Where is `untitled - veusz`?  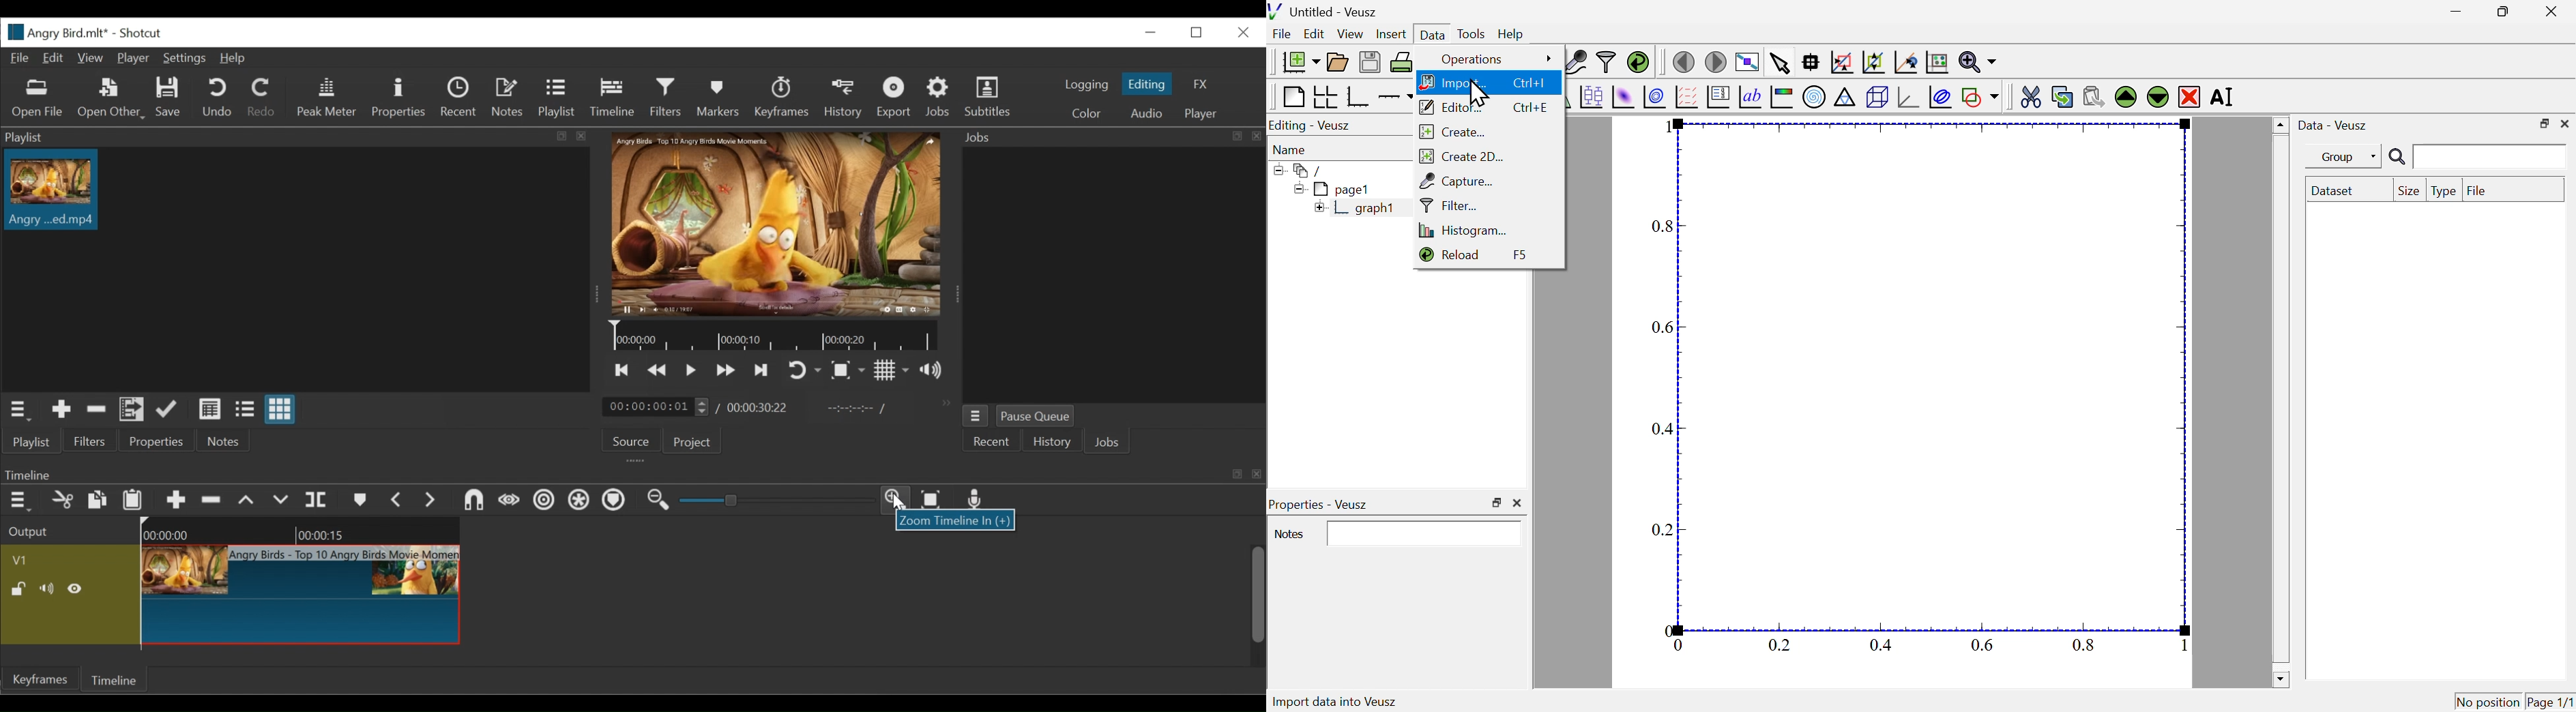 untitled - veusz is located at coordinates (1325, 11).